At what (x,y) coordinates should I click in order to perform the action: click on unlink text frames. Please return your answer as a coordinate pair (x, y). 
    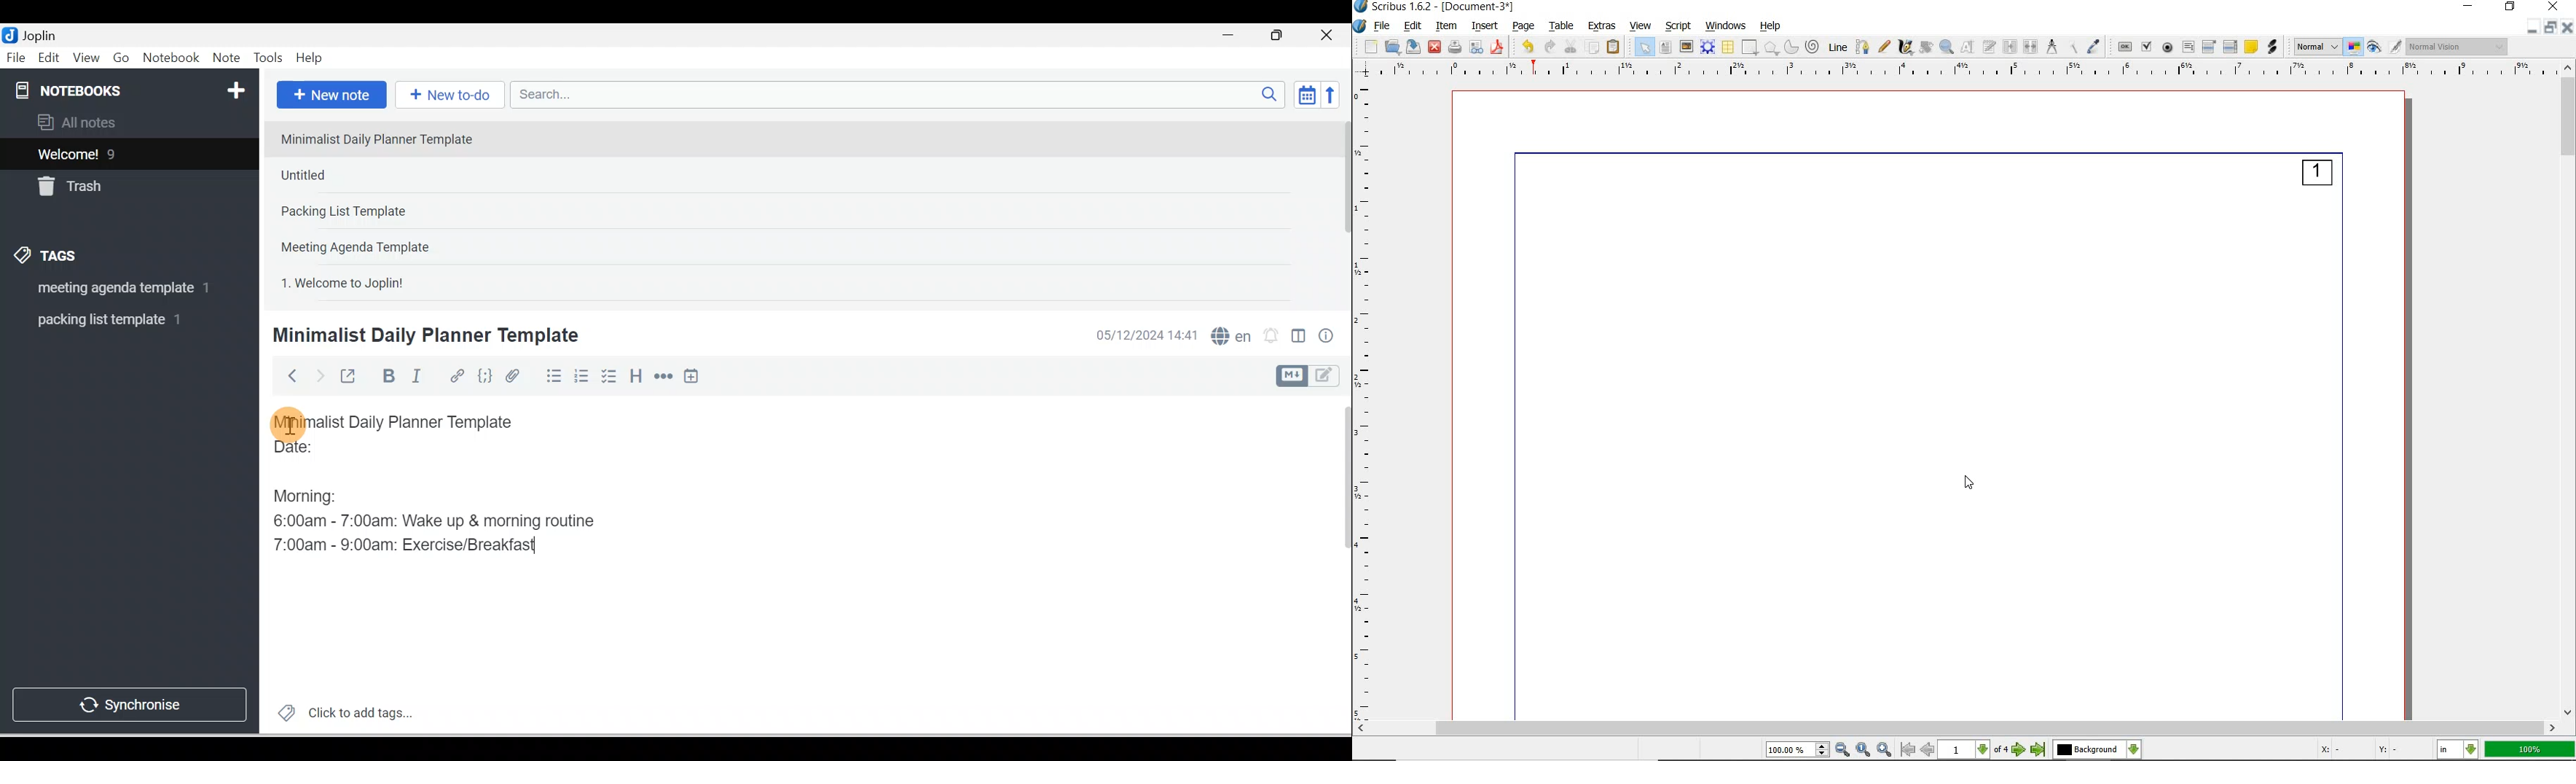
    Looking at the image, I should click on (2031, 48).